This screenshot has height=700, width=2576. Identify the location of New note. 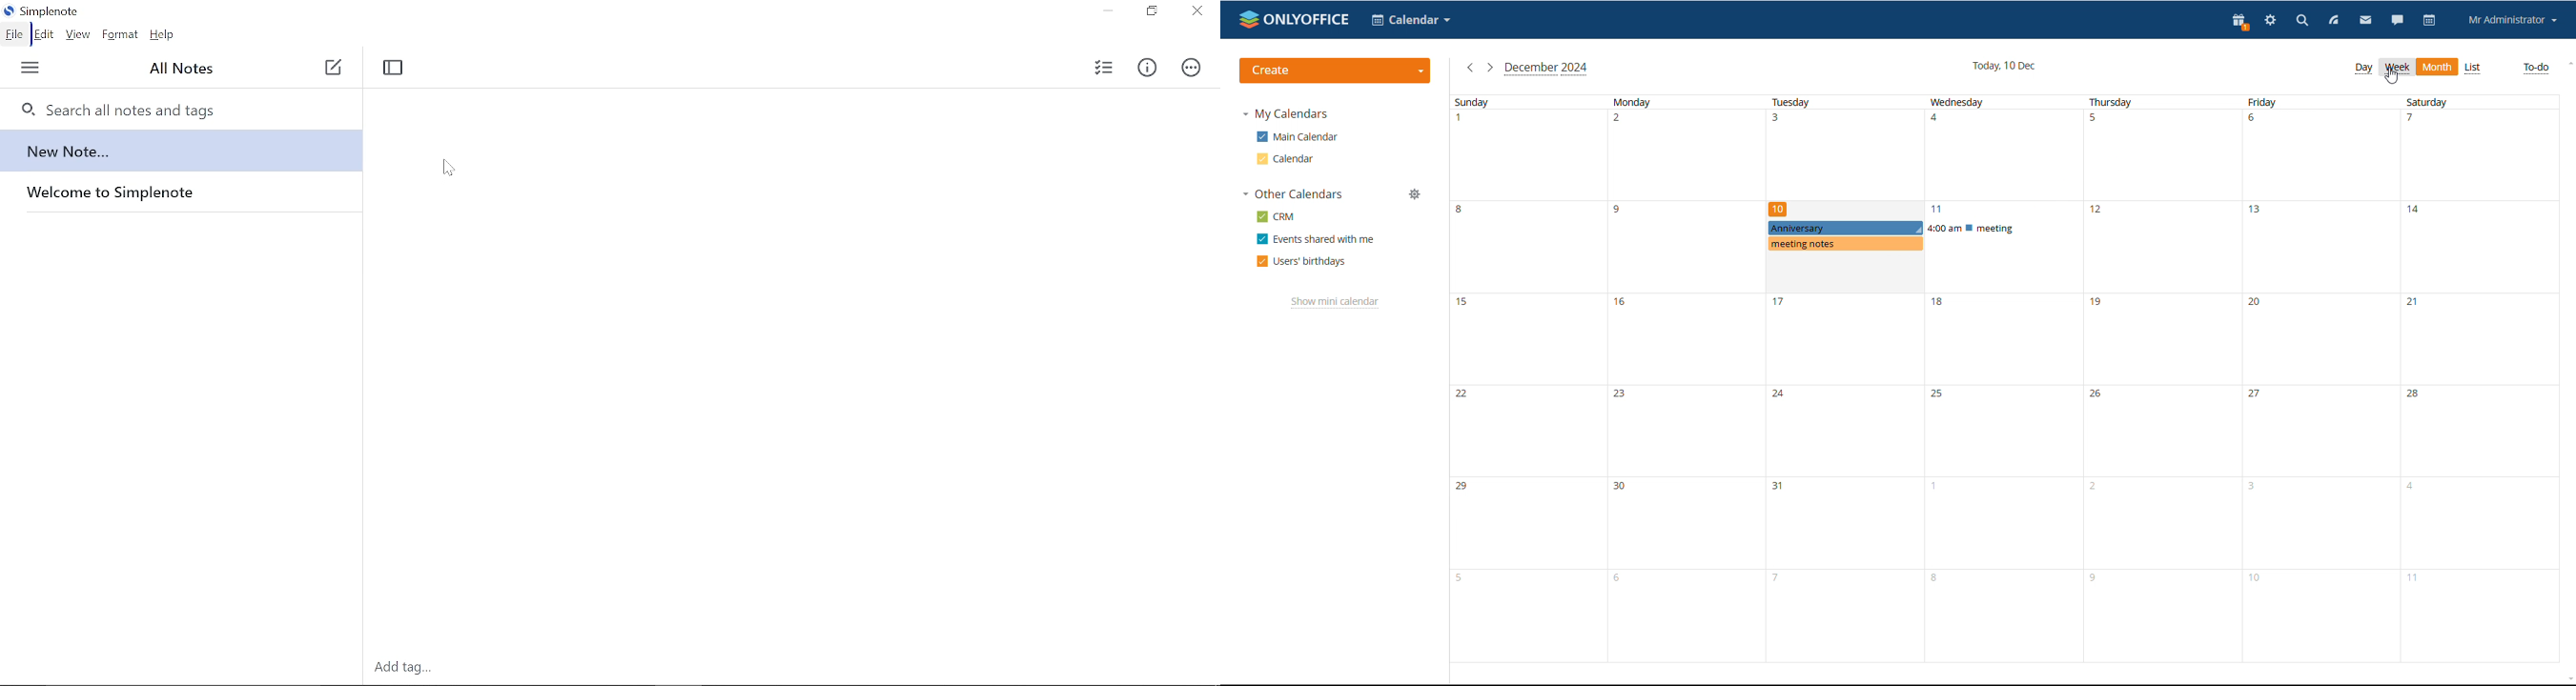
(330, 65).